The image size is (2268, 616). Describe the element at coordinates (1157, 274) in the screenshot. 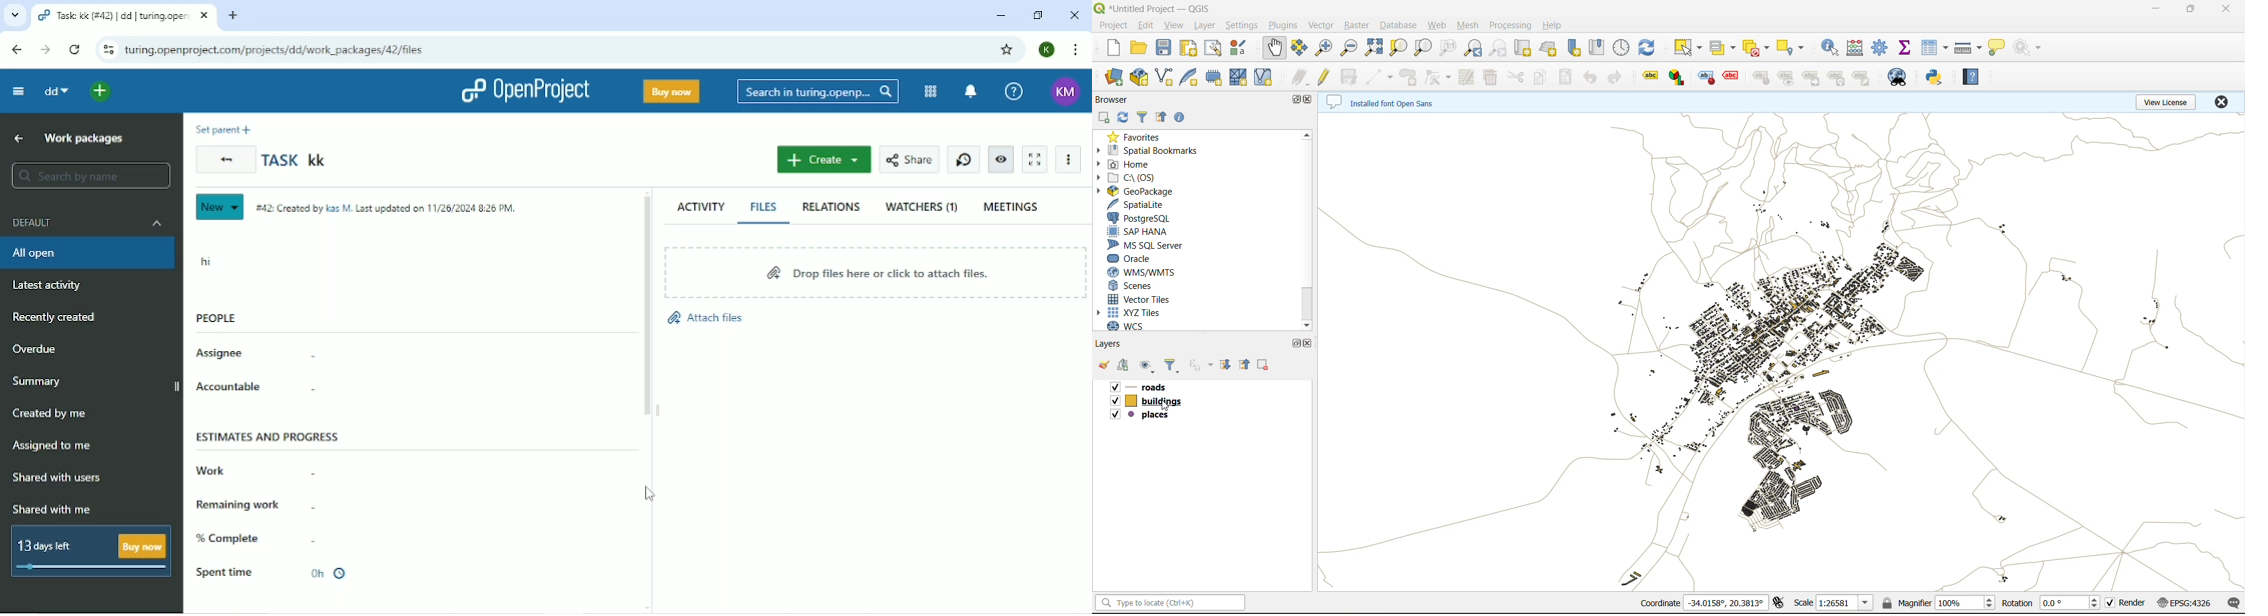

I see `wms` at that location.